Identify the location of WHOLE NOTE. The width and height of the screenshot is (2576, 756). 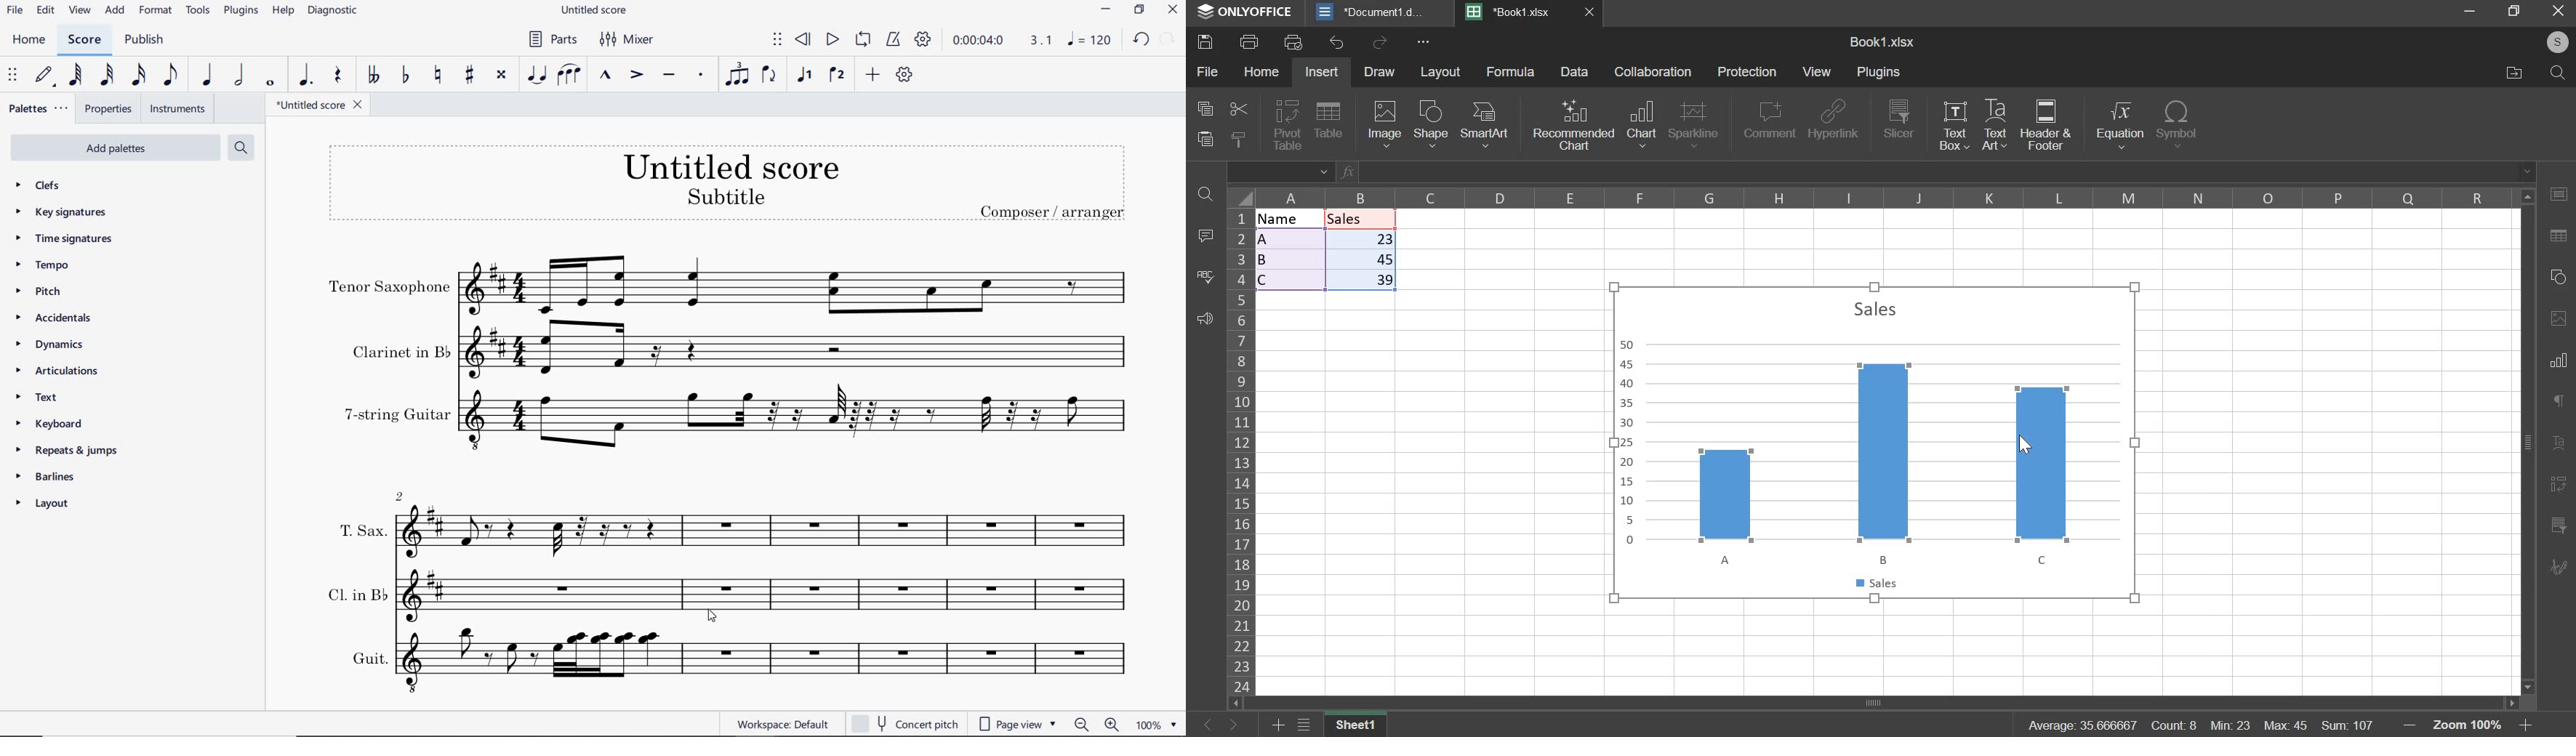
(270, 83).